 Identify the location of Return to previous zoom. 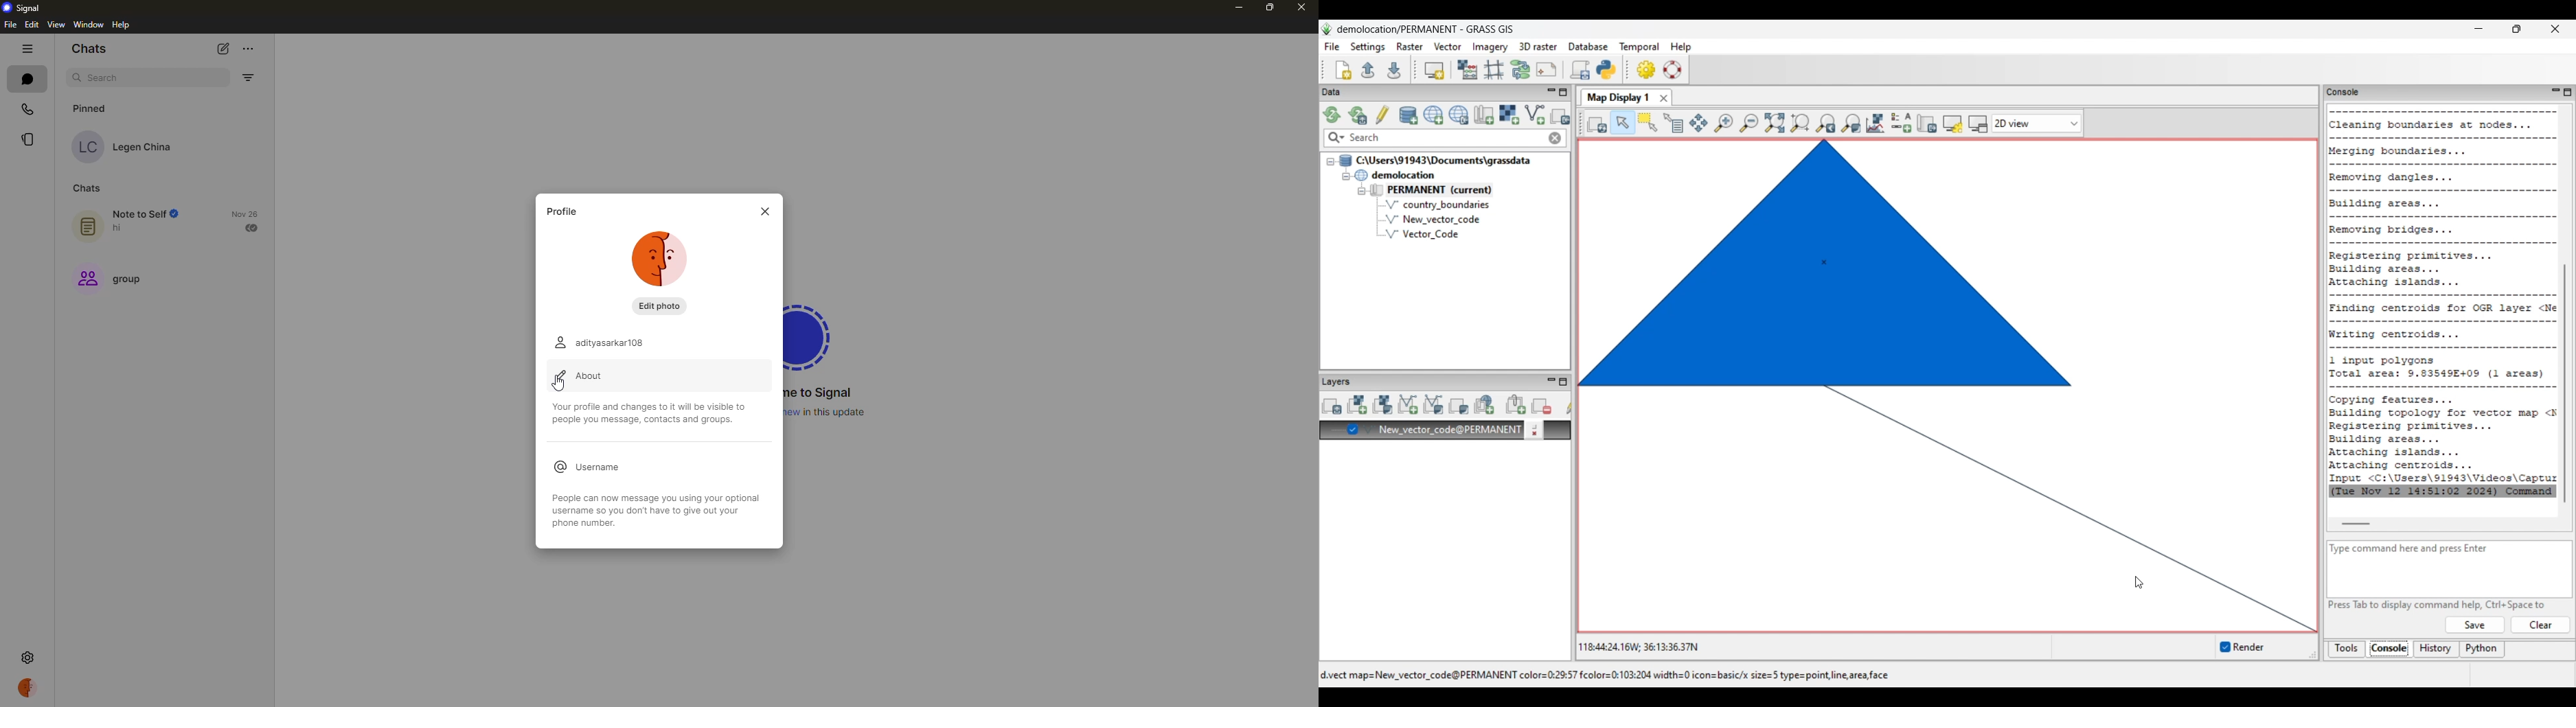
(1825, 124).